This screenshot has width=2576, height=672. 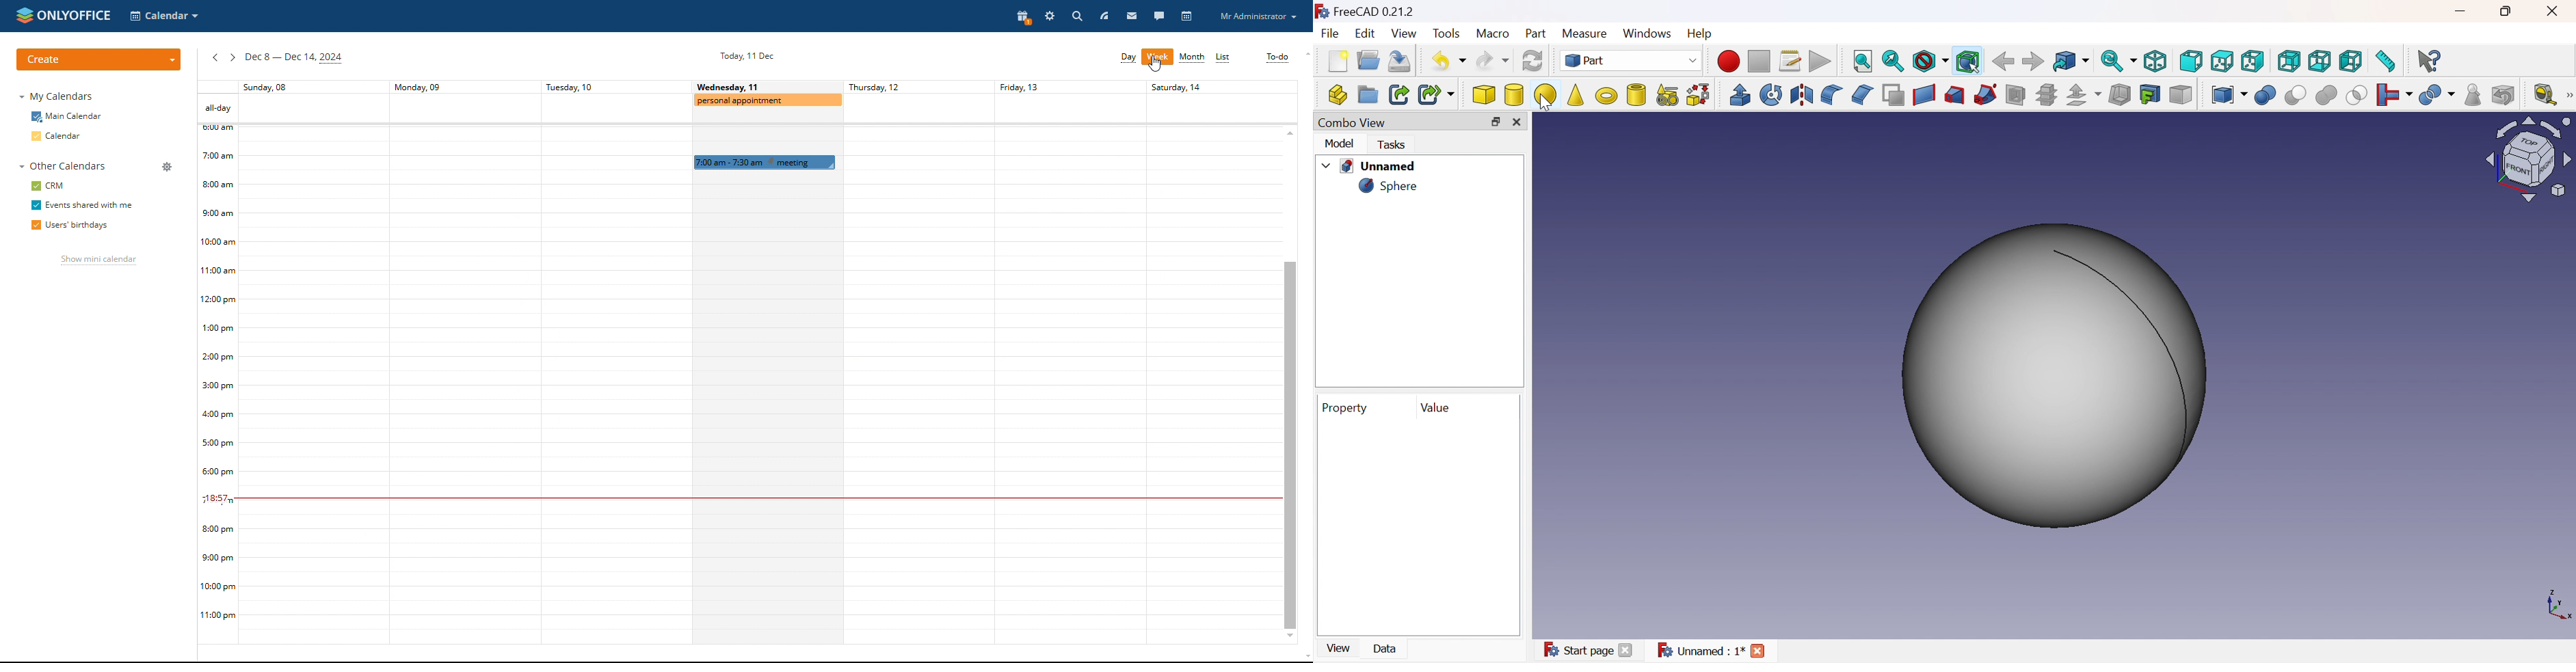 What do you see at coordinates (1585, 34) in the screenshot?
I see `Measure` at bounding box center [1585, 34].